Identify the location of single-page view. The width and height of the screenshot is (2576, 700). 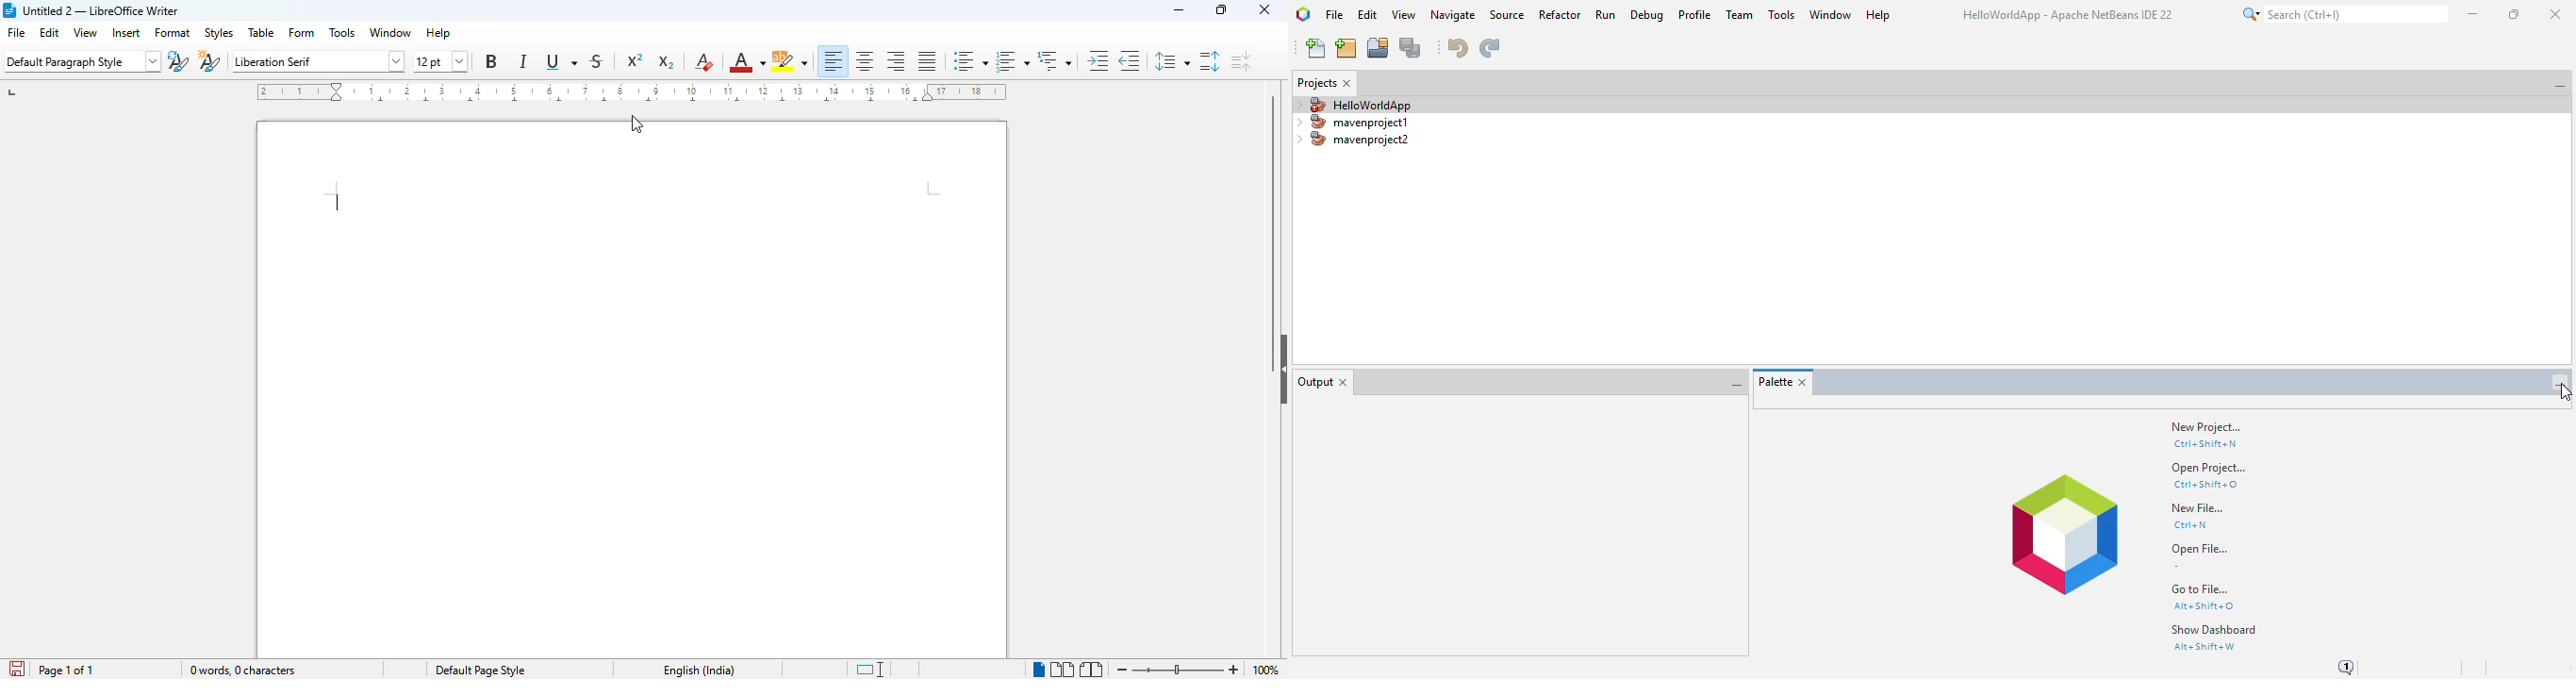
(1038, 670).